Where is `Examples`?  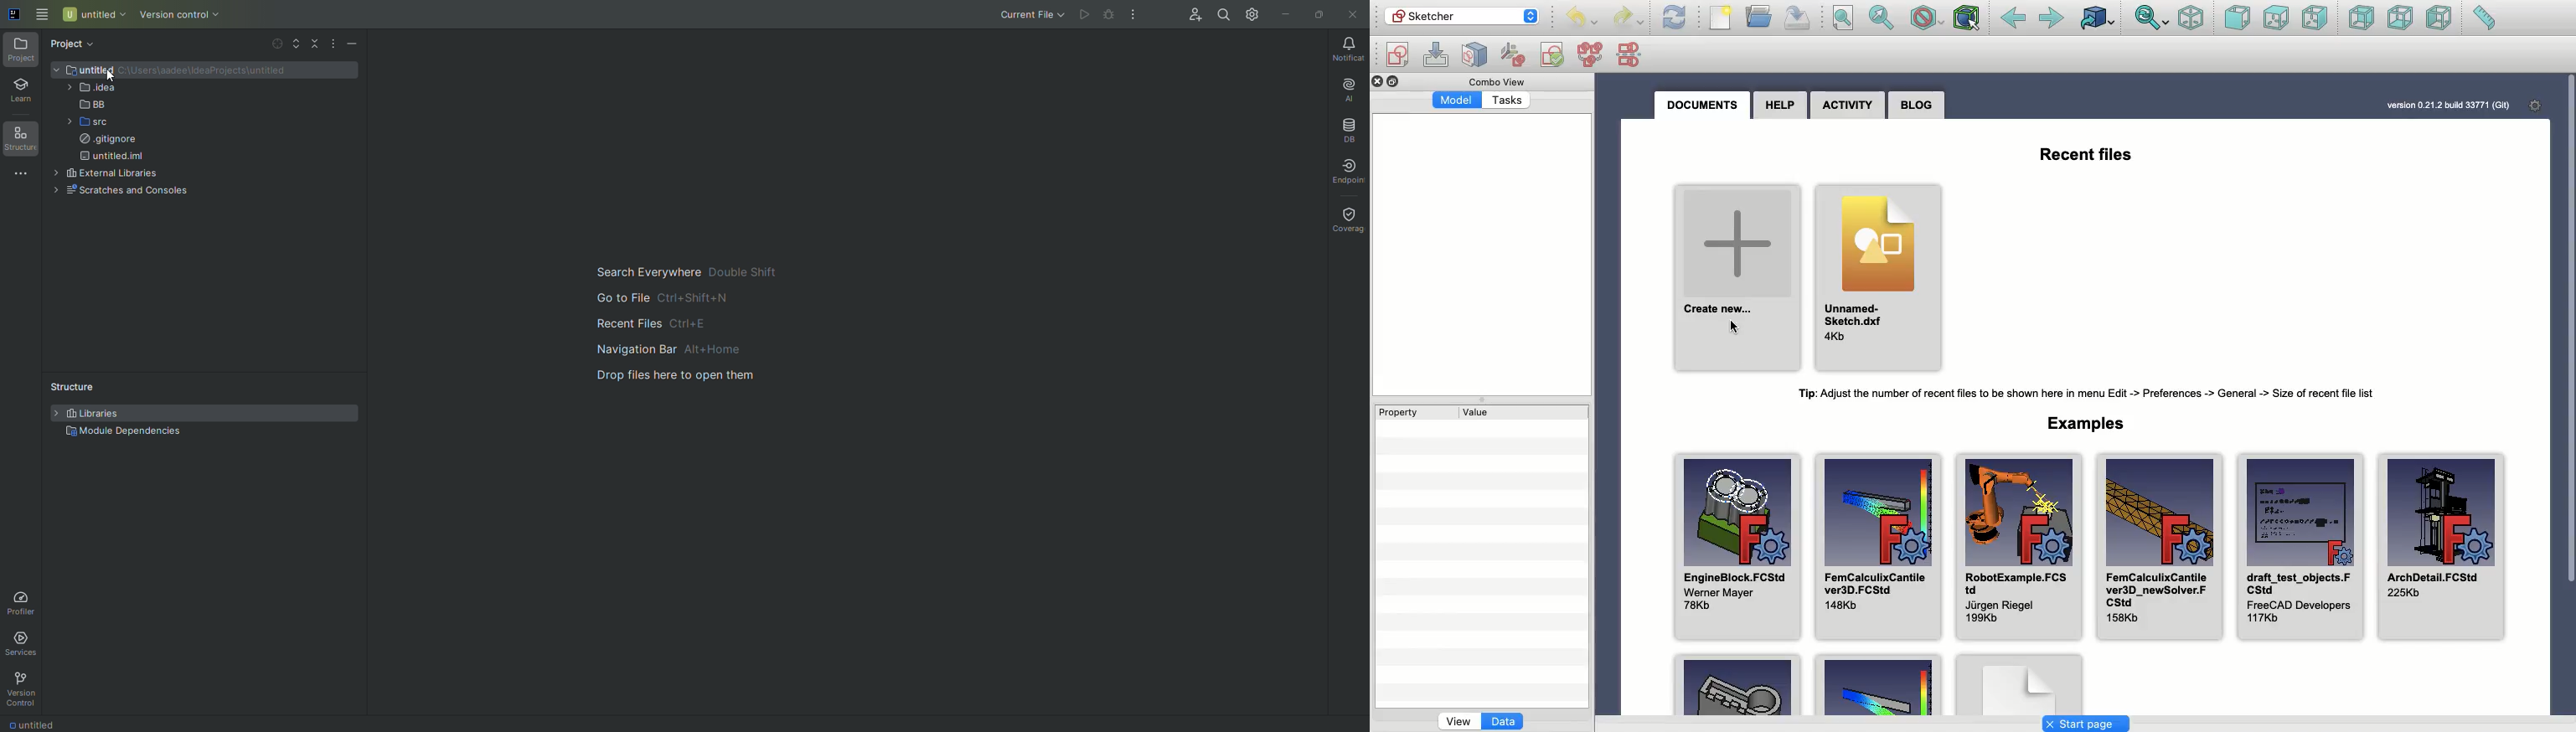
Examples is located at coordinates (2086, 422).